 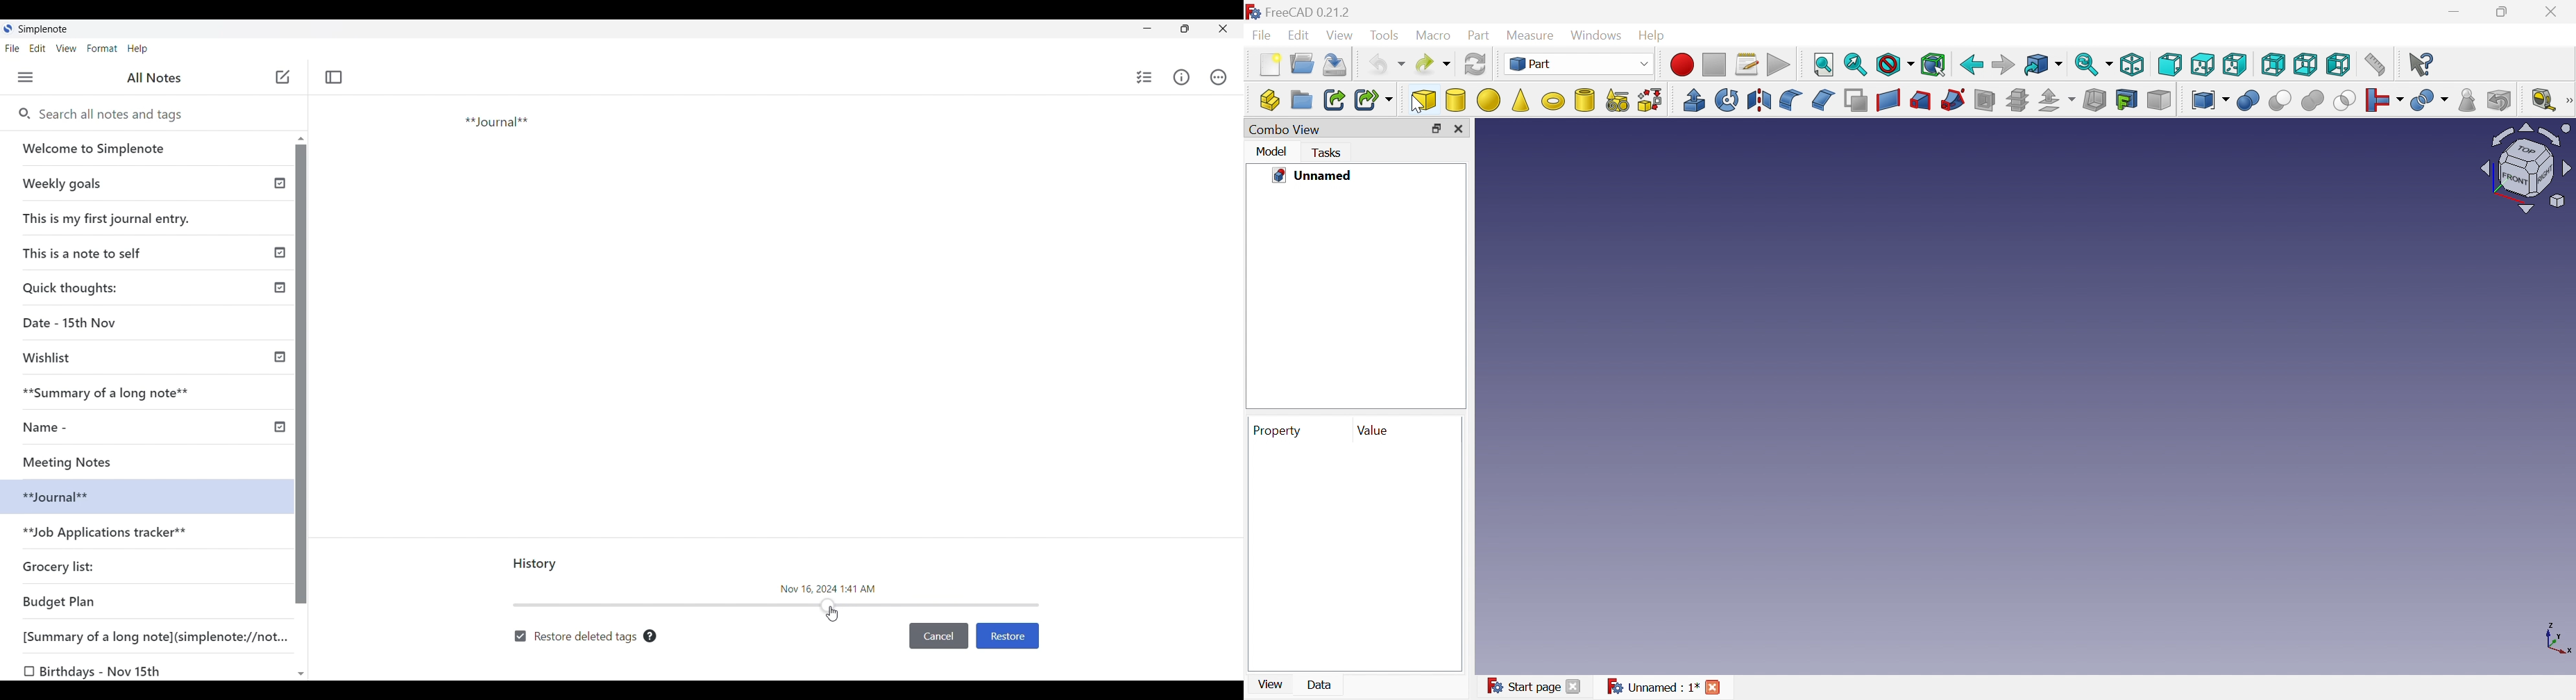 I want to click on Wishlist, so click(x=52, y=358).